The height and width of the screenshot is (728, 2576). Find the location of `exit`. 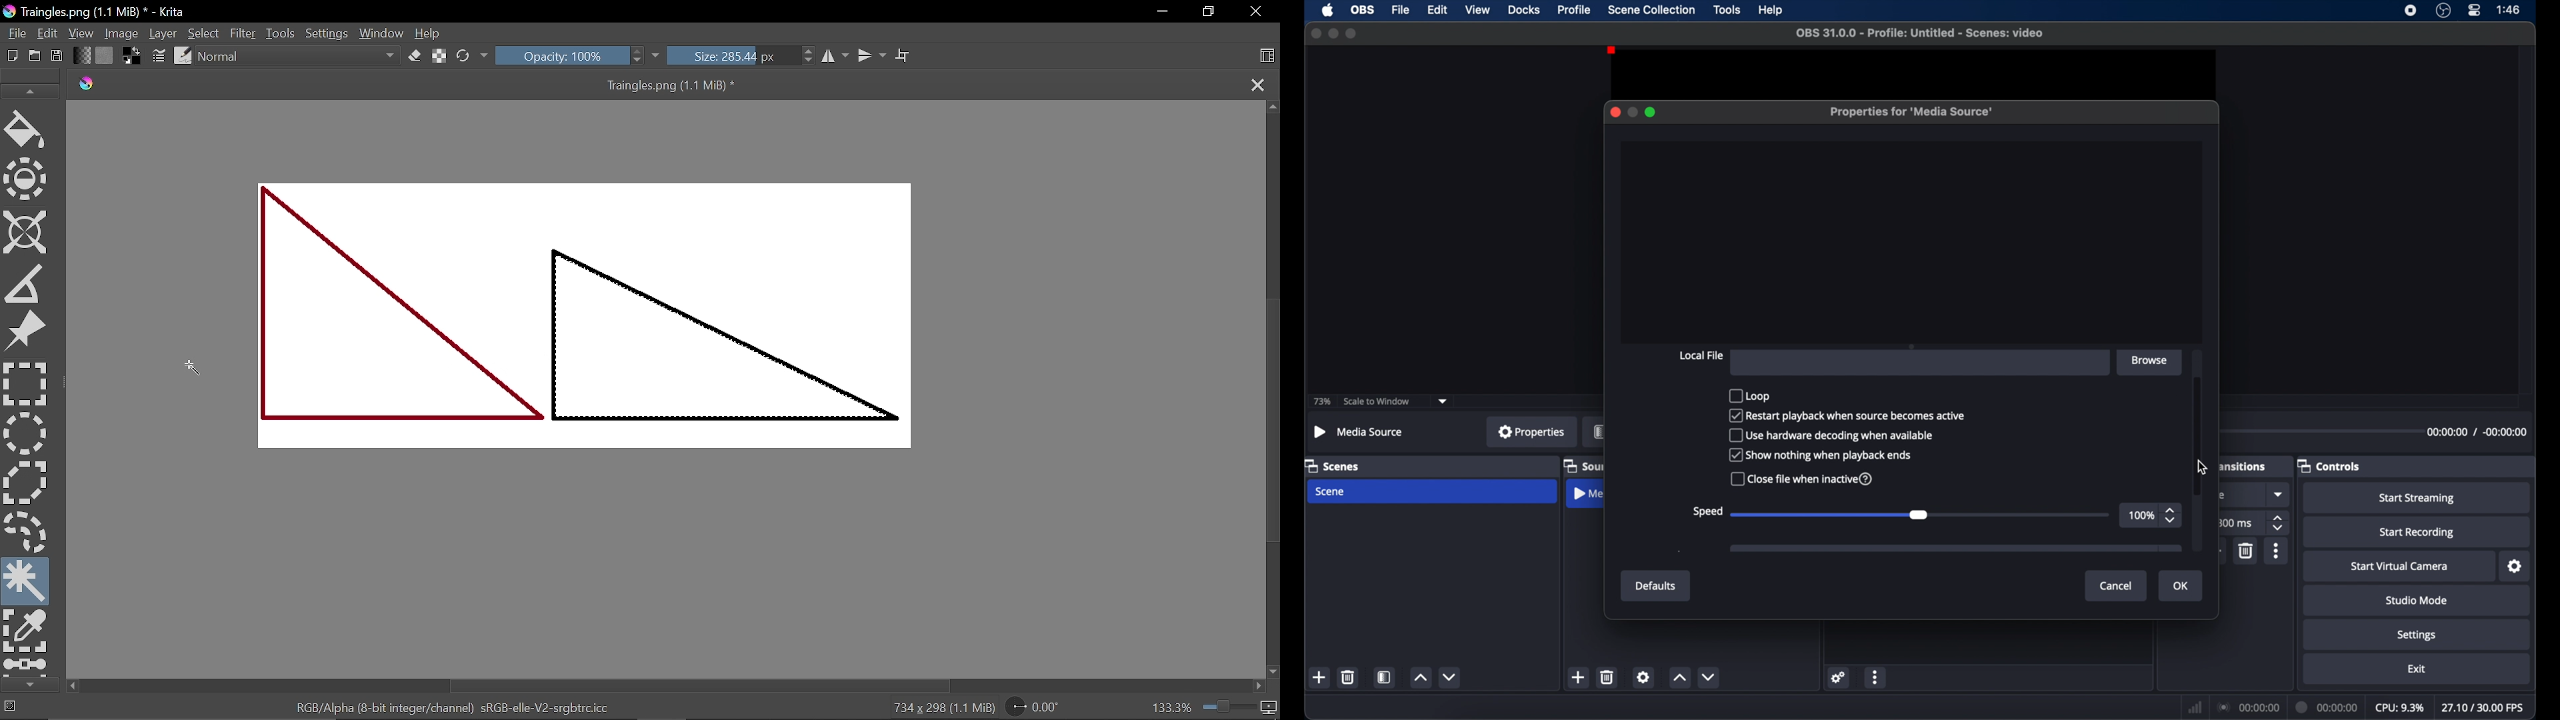

exit is located at coordinates (2417, 669).